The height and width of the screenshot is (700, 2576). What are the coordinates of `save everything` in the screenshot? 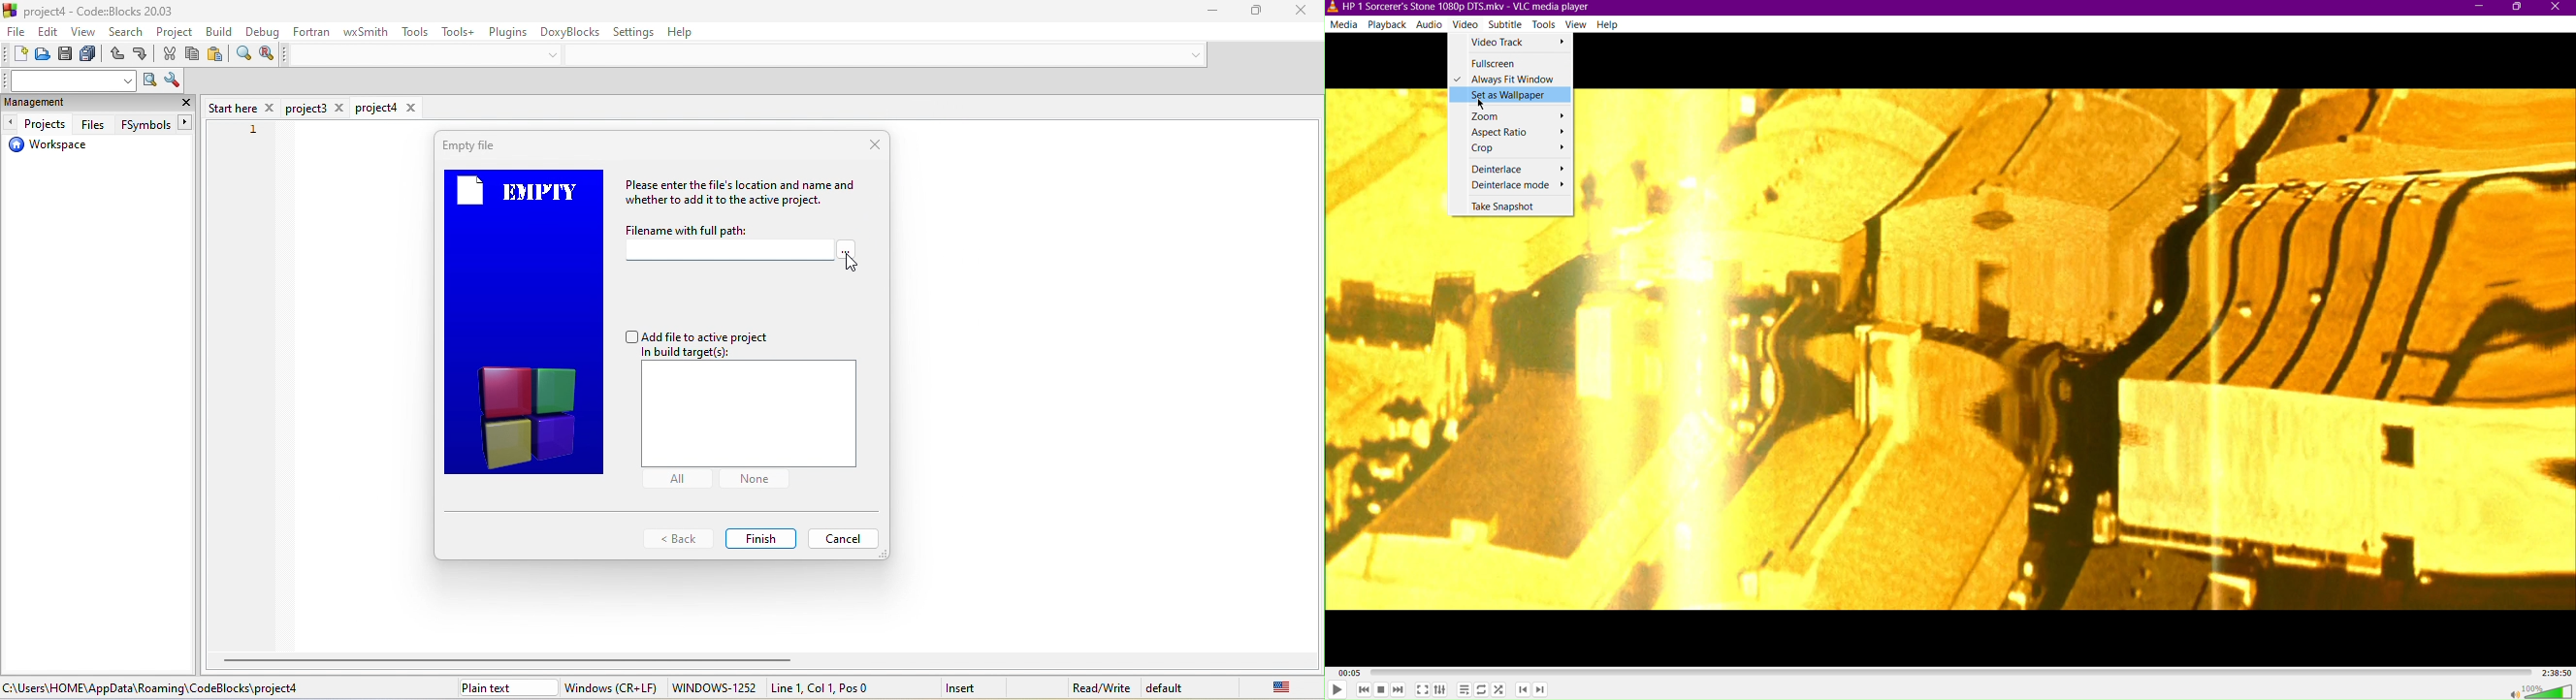 It's located at (91, 56).